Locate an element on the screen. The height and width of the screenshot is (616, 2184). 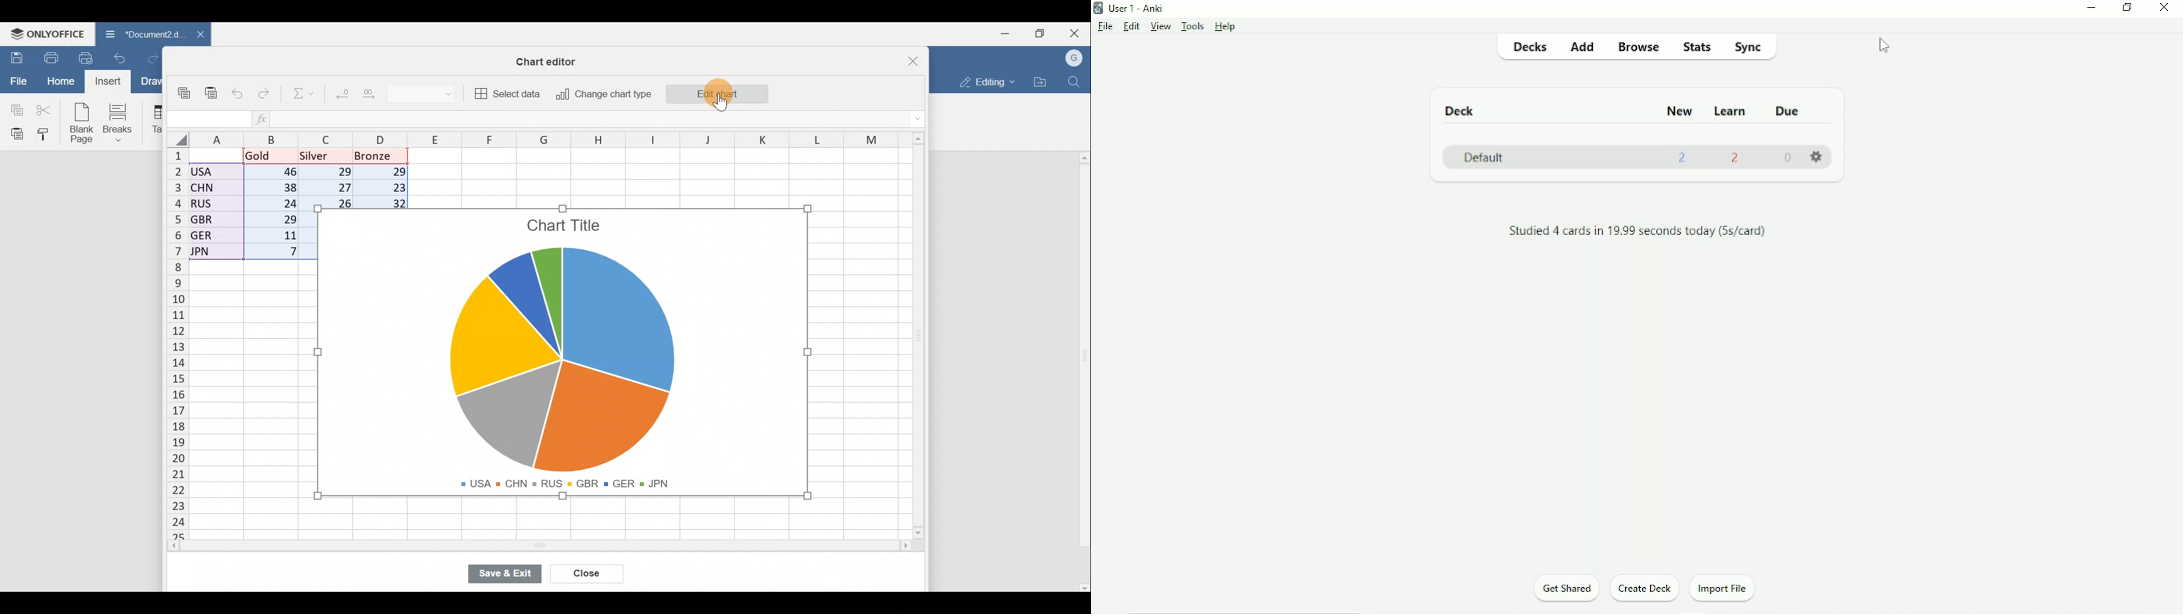
Cell name is located at coordinates (208, 119).